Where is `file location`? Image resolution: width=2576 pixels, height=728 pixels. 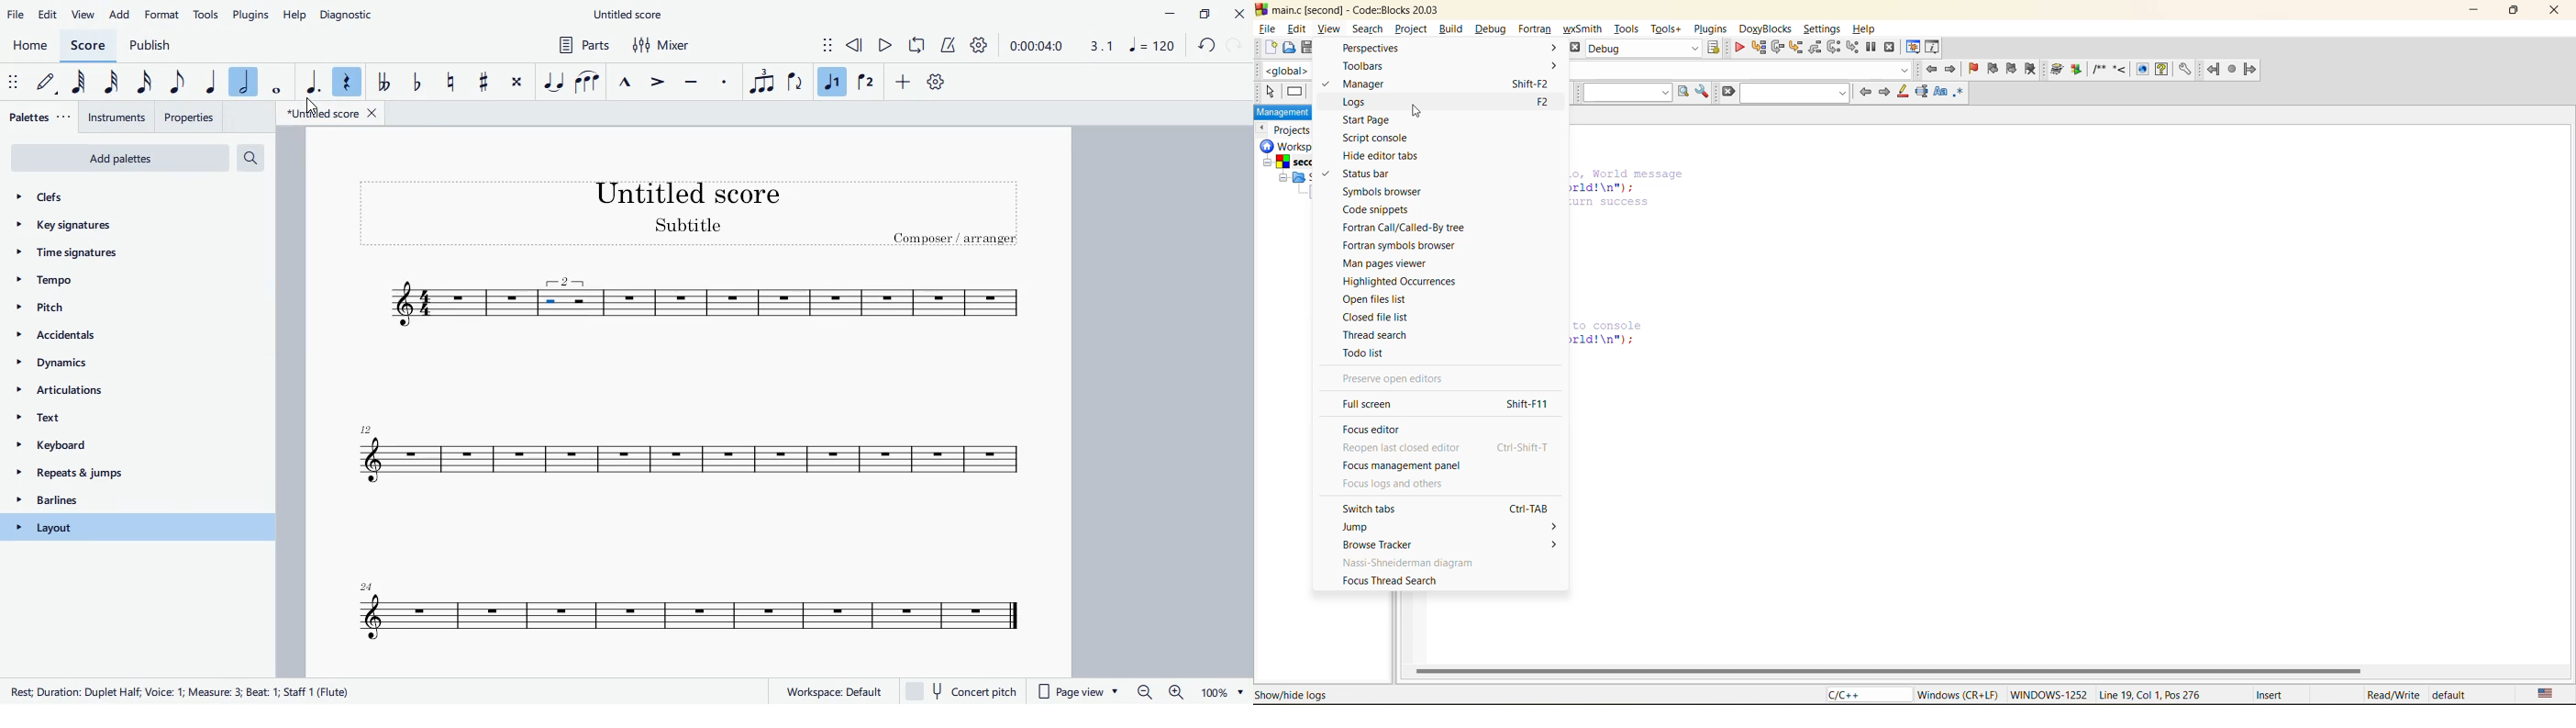
file location is located at coordinates (1356, 695).